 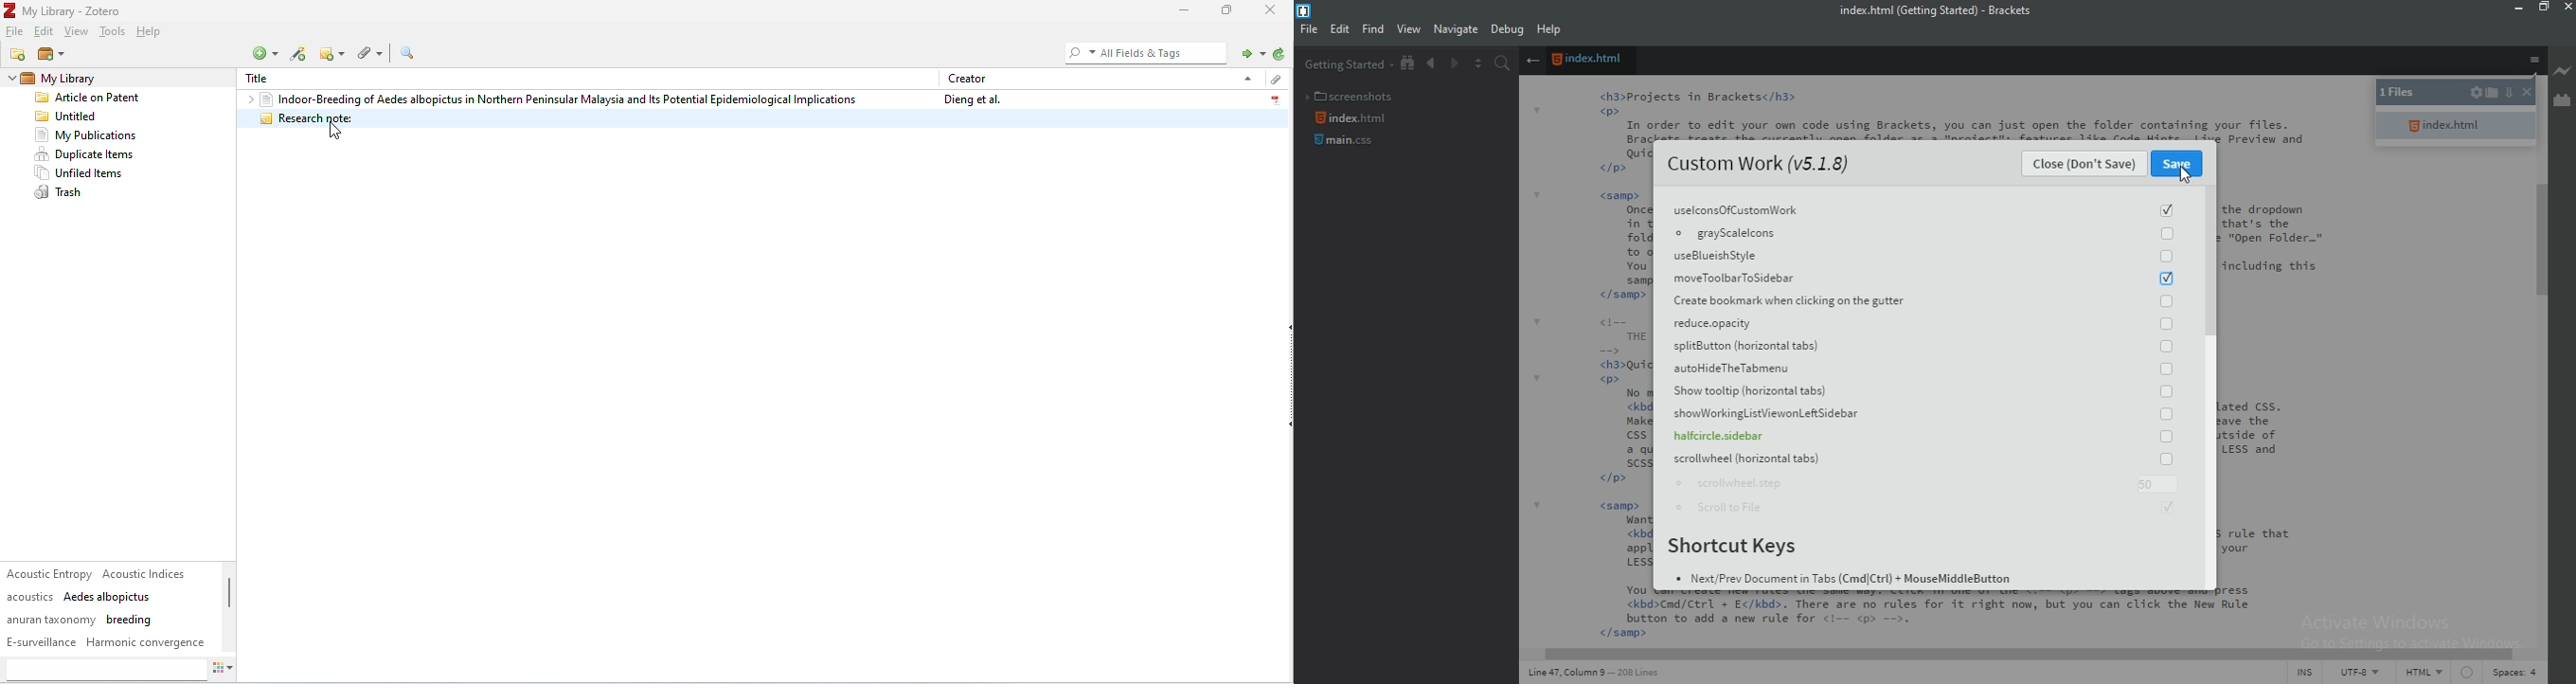 What do you see at coordinates (1922, 485) in the screenshot?
I see `scrollwheel.step` at bounding box center [1922, 485].